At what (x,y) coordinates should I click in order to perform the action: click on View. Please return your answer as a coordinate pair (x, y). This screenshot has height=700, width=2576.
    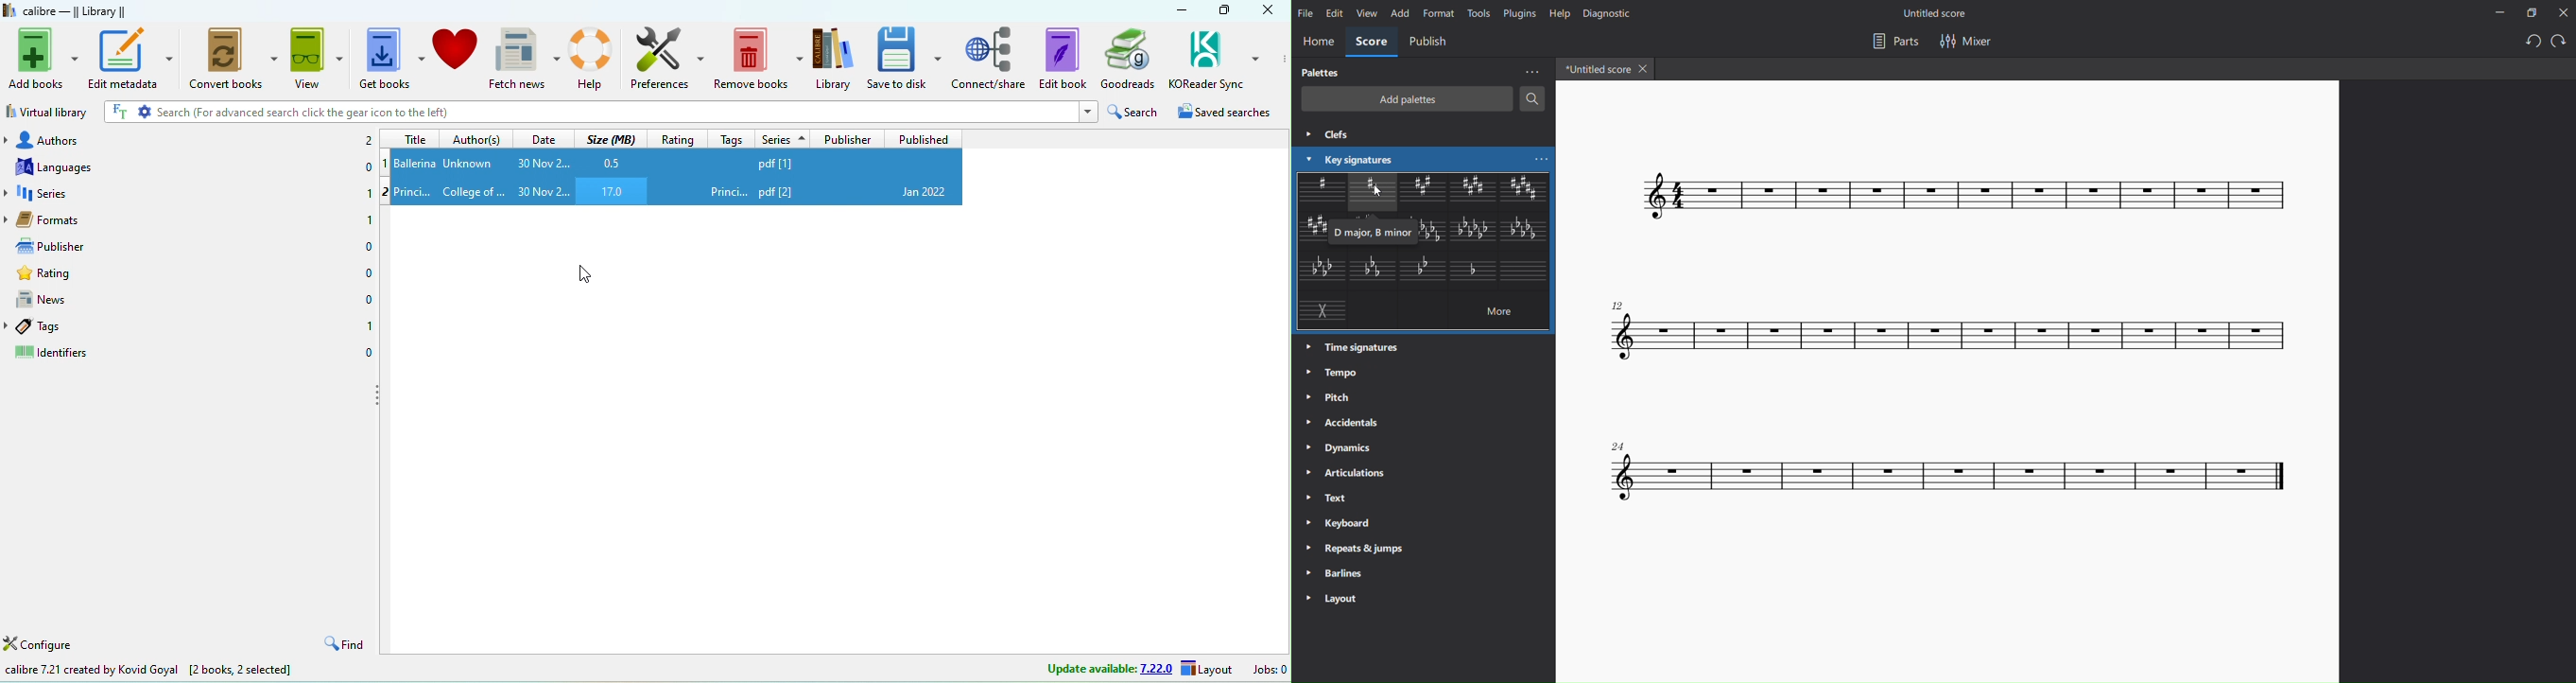
    Looking at the image, I should click on (320, 56).